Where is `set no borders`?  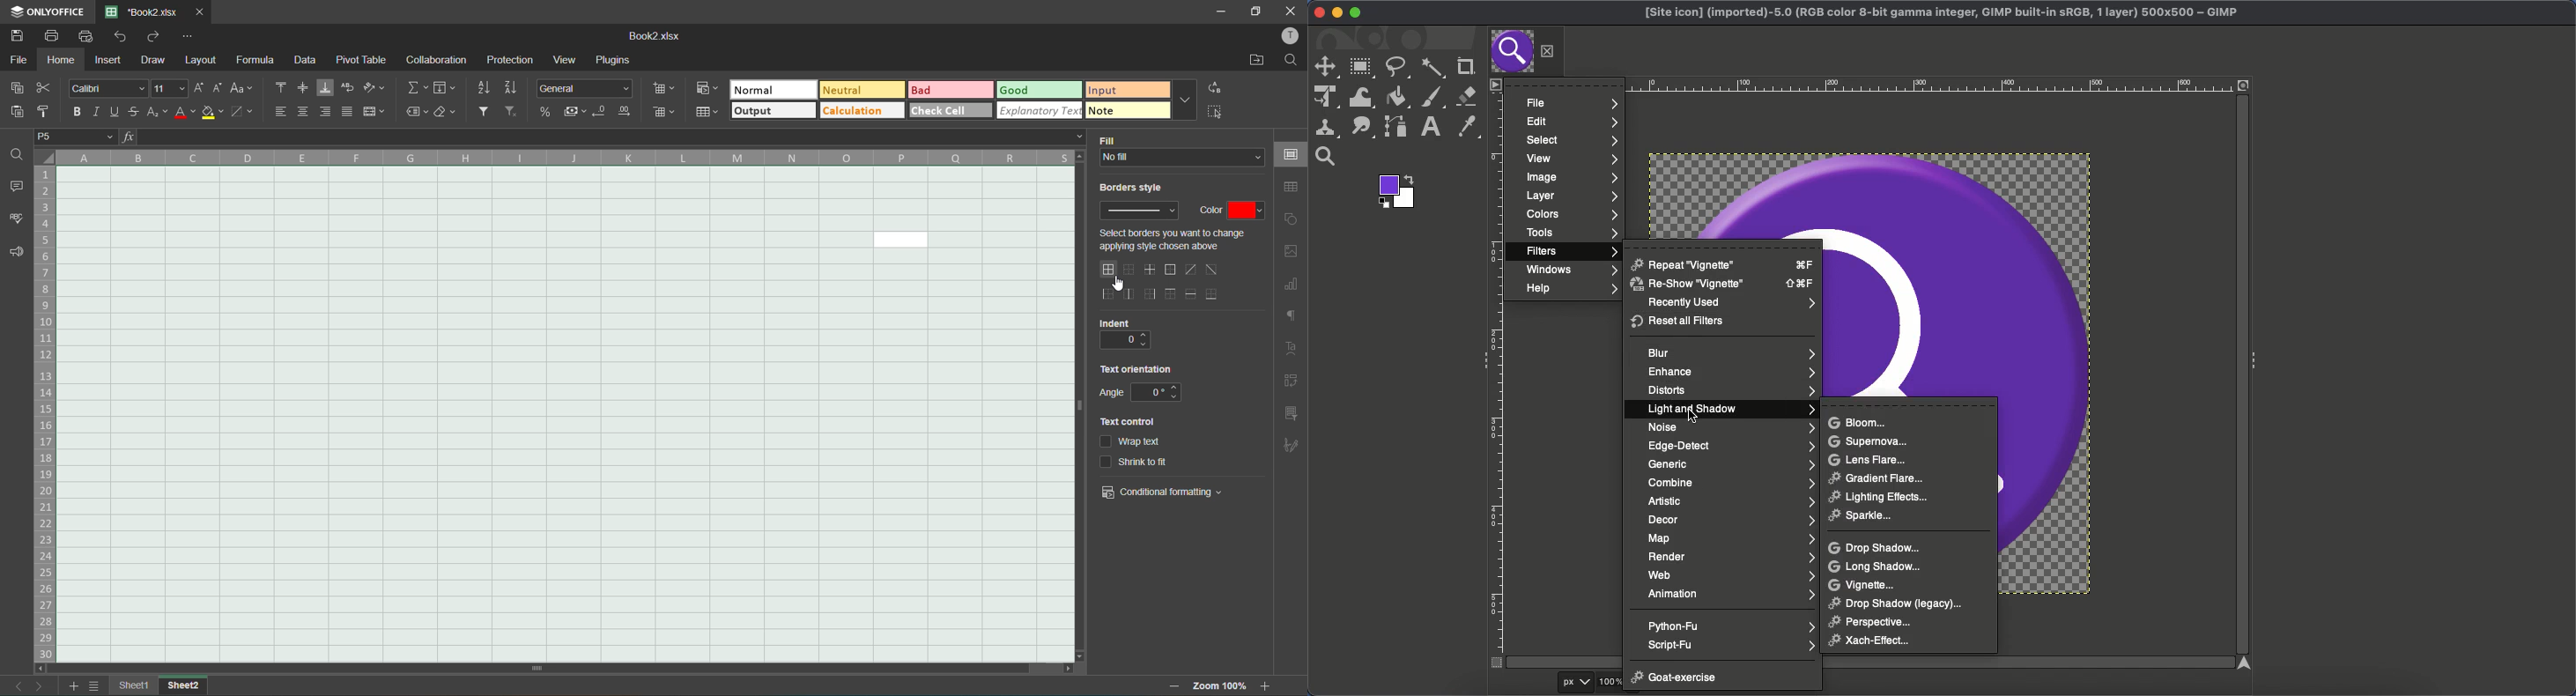 set no borders is located at coordinates (1131, 270).